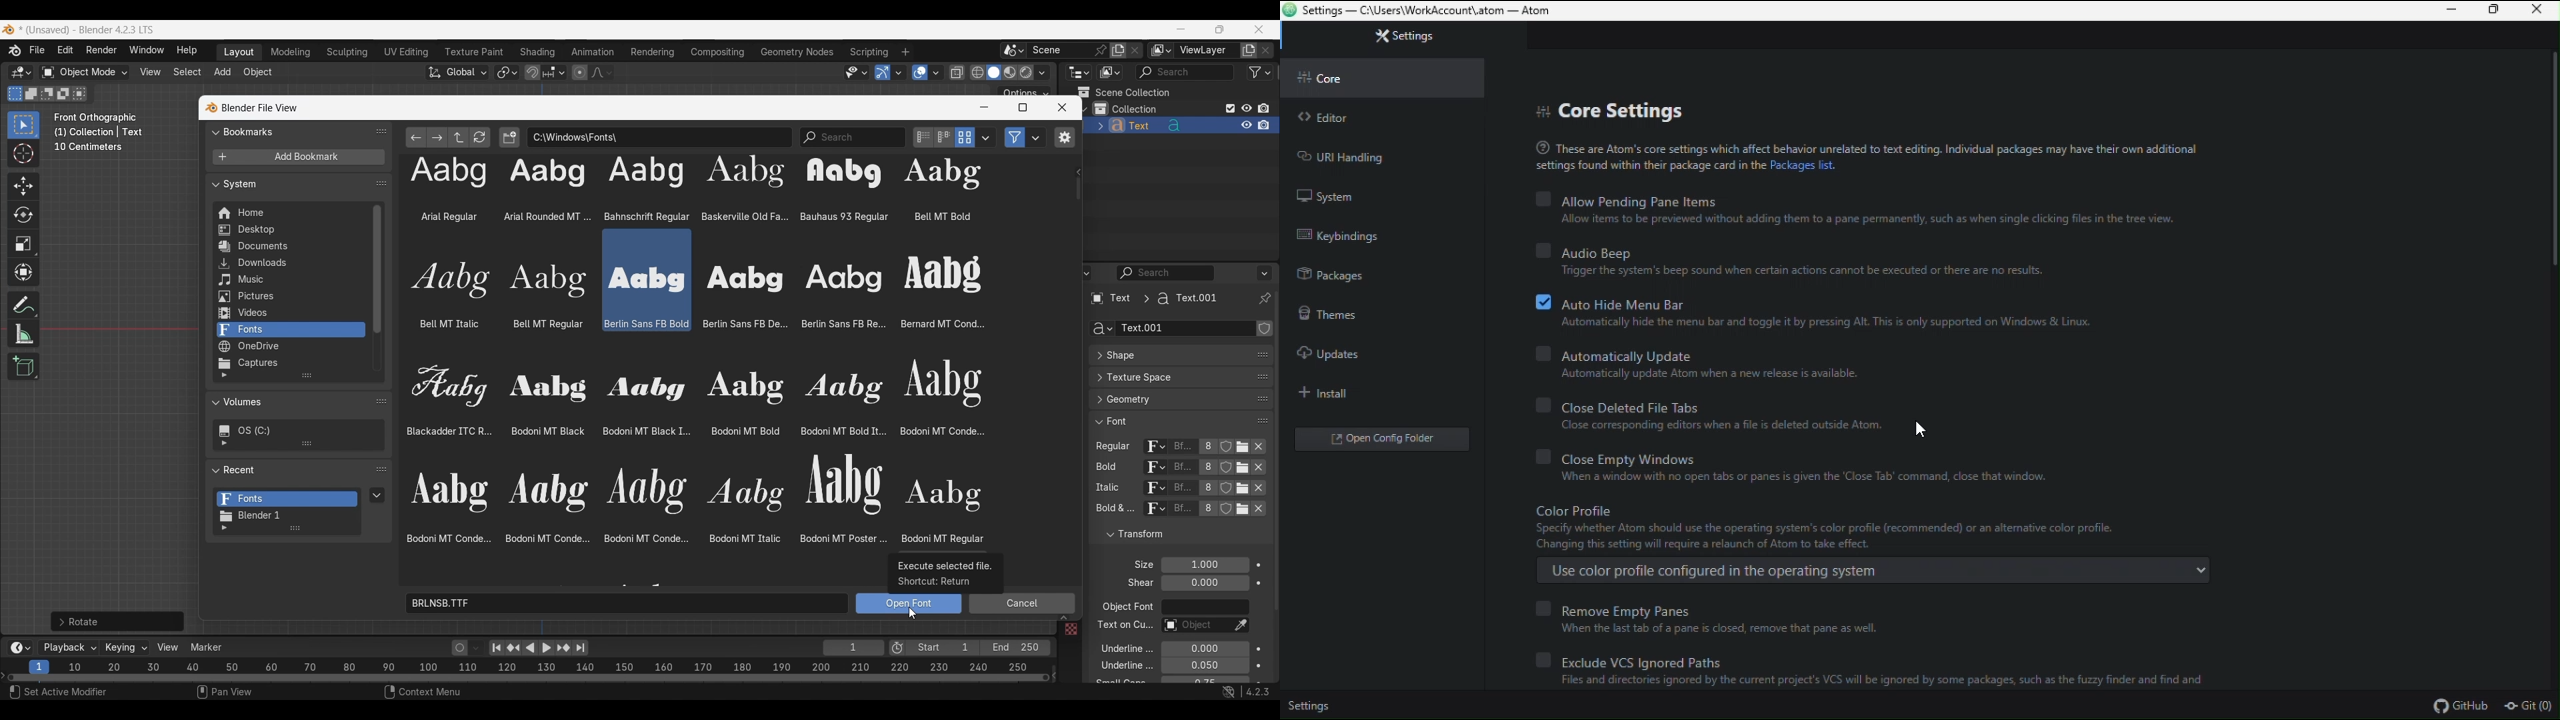  What do you see at coordinates (897, 648) in the screenshot?
I see `Use preview range` at bounding box center [897, 648].